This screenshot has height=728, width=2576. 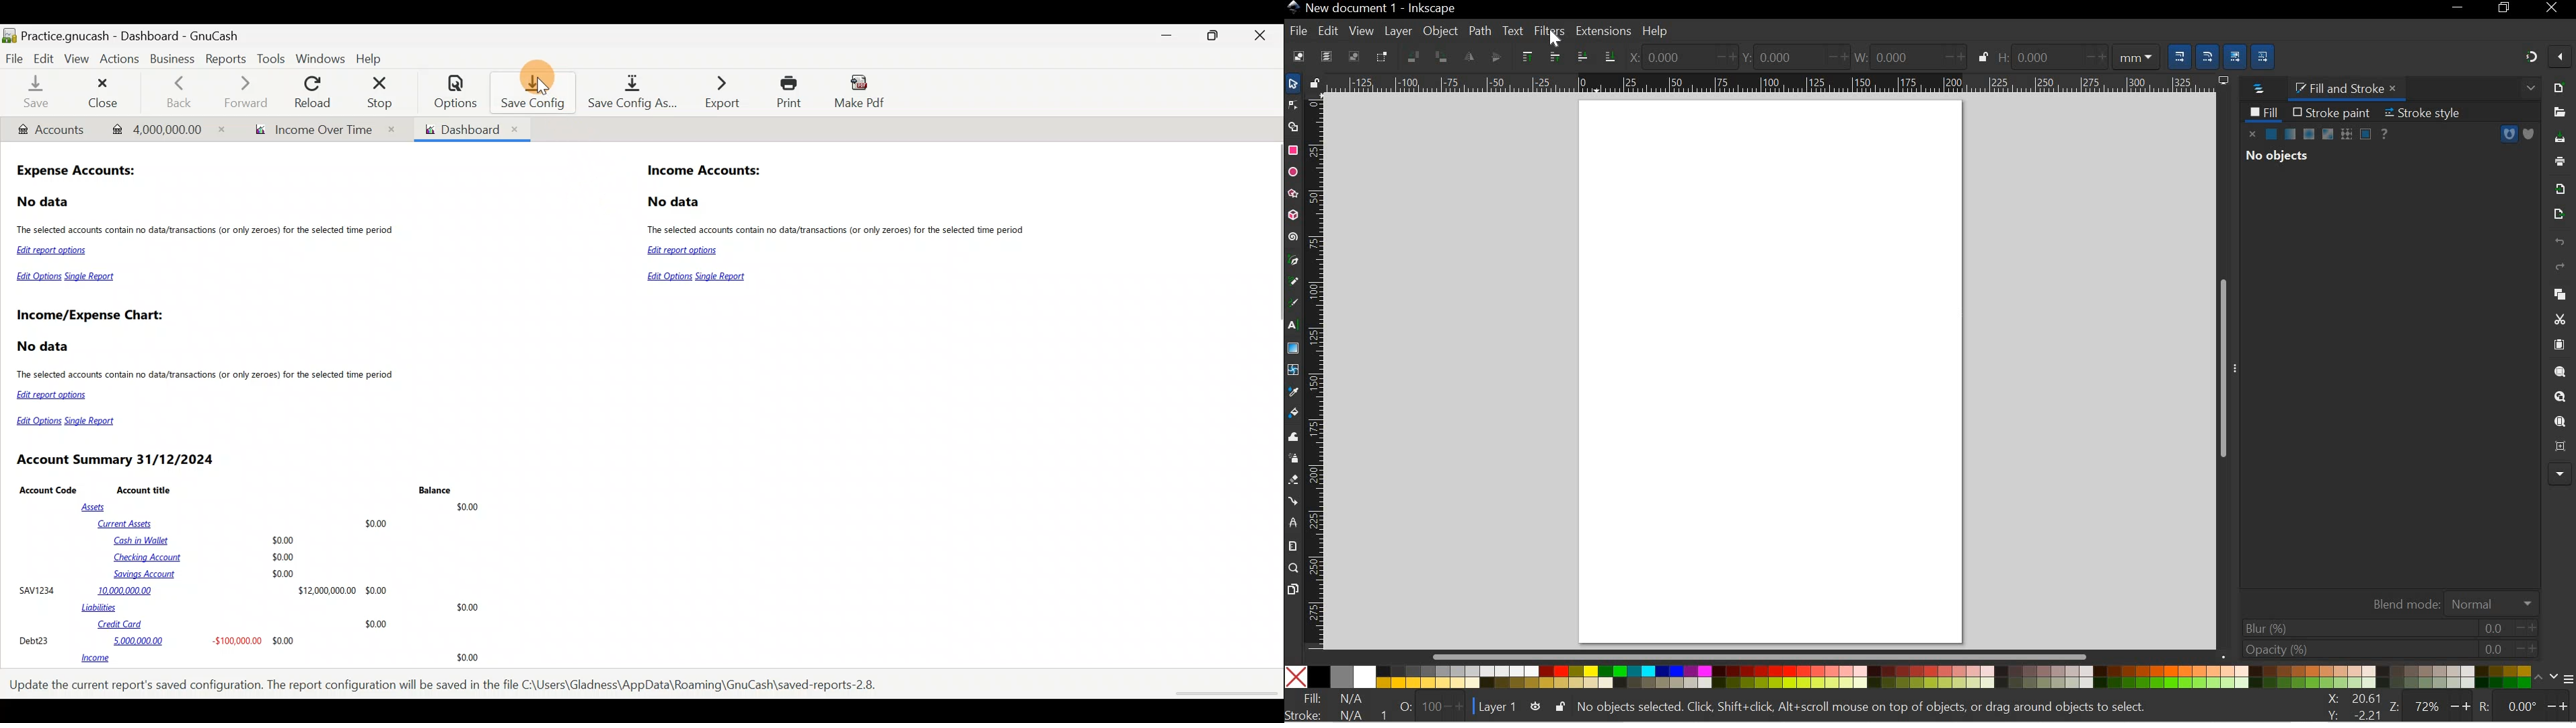 I want to click on Back, so click(x=178, y=90).